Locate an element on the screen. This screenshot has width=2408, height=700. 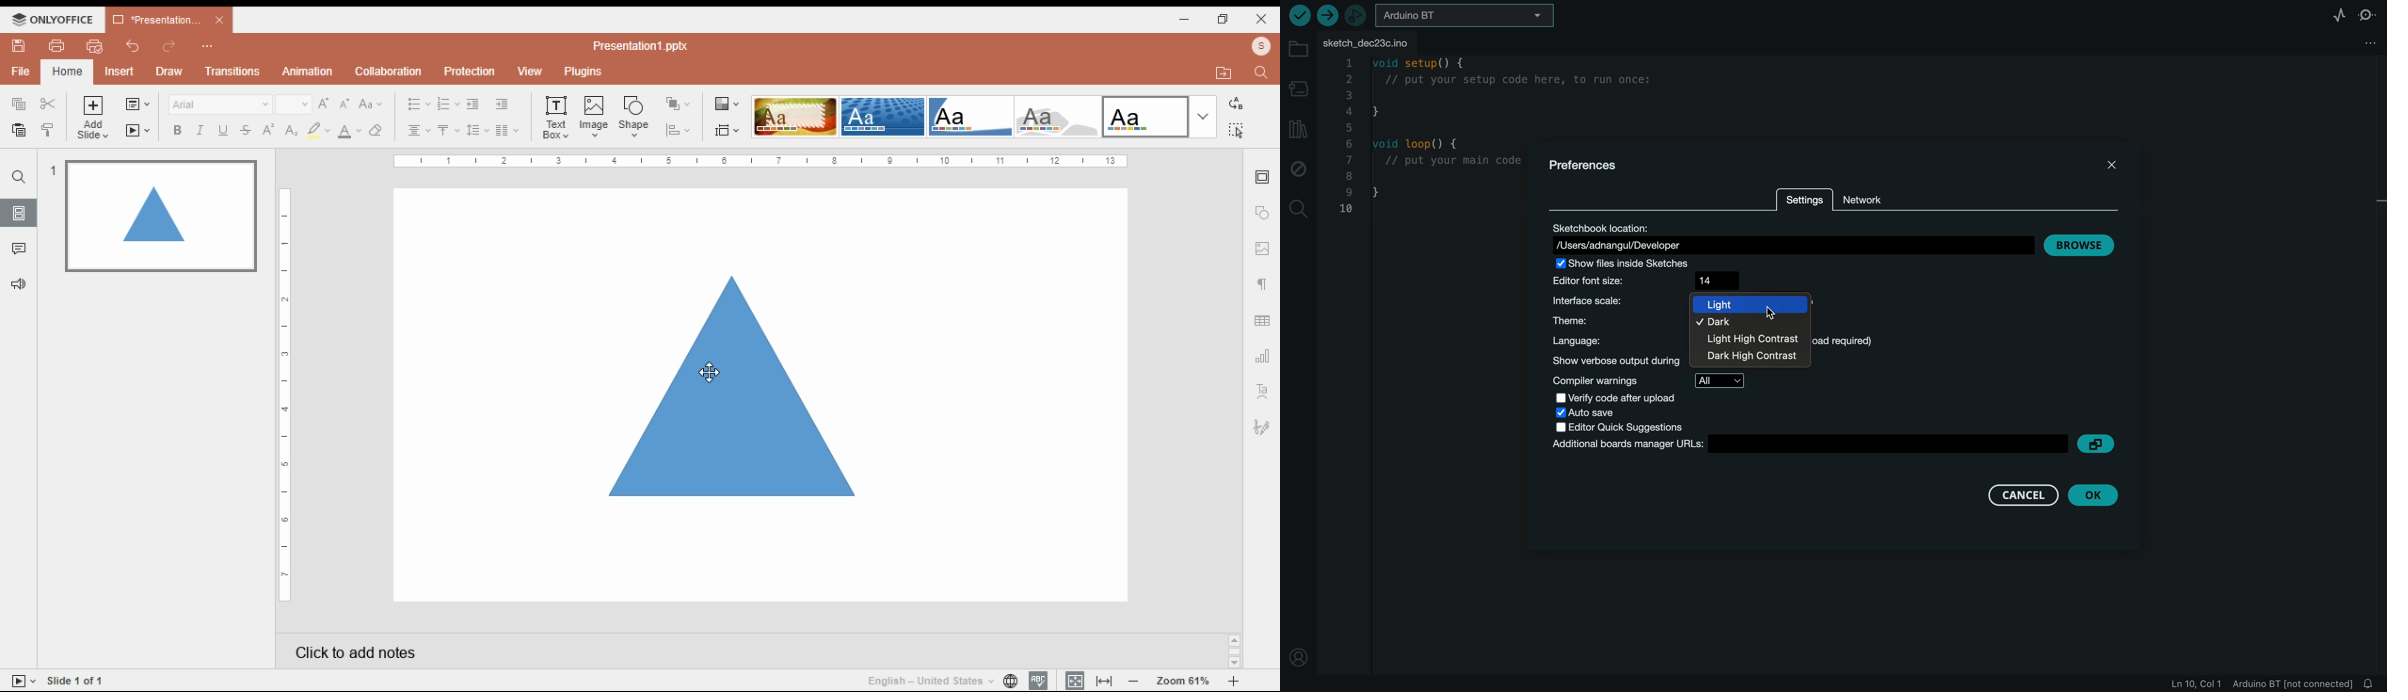
show output is located at coordinates (1617, 361).